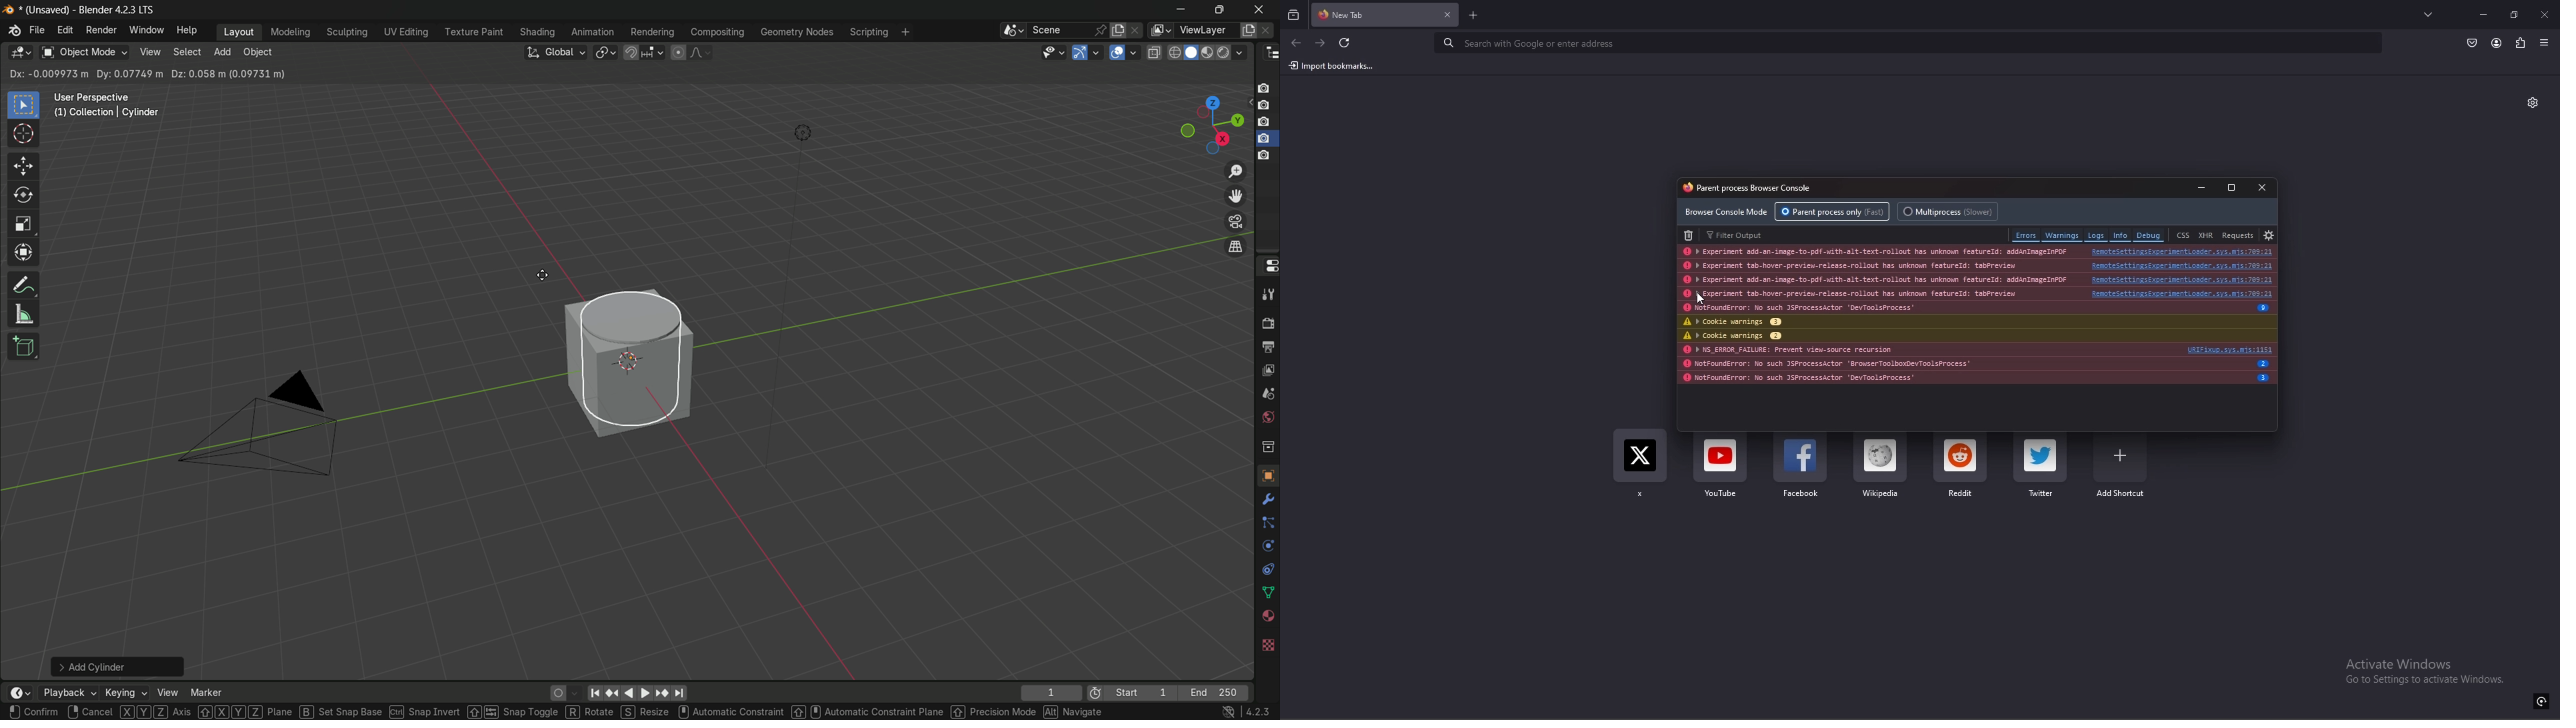 This screenshot has height=728, width=2576. What do you see at coordinates (1268, 618) in the screenshot?
I see `explore` at bounding box center [1268, 618].